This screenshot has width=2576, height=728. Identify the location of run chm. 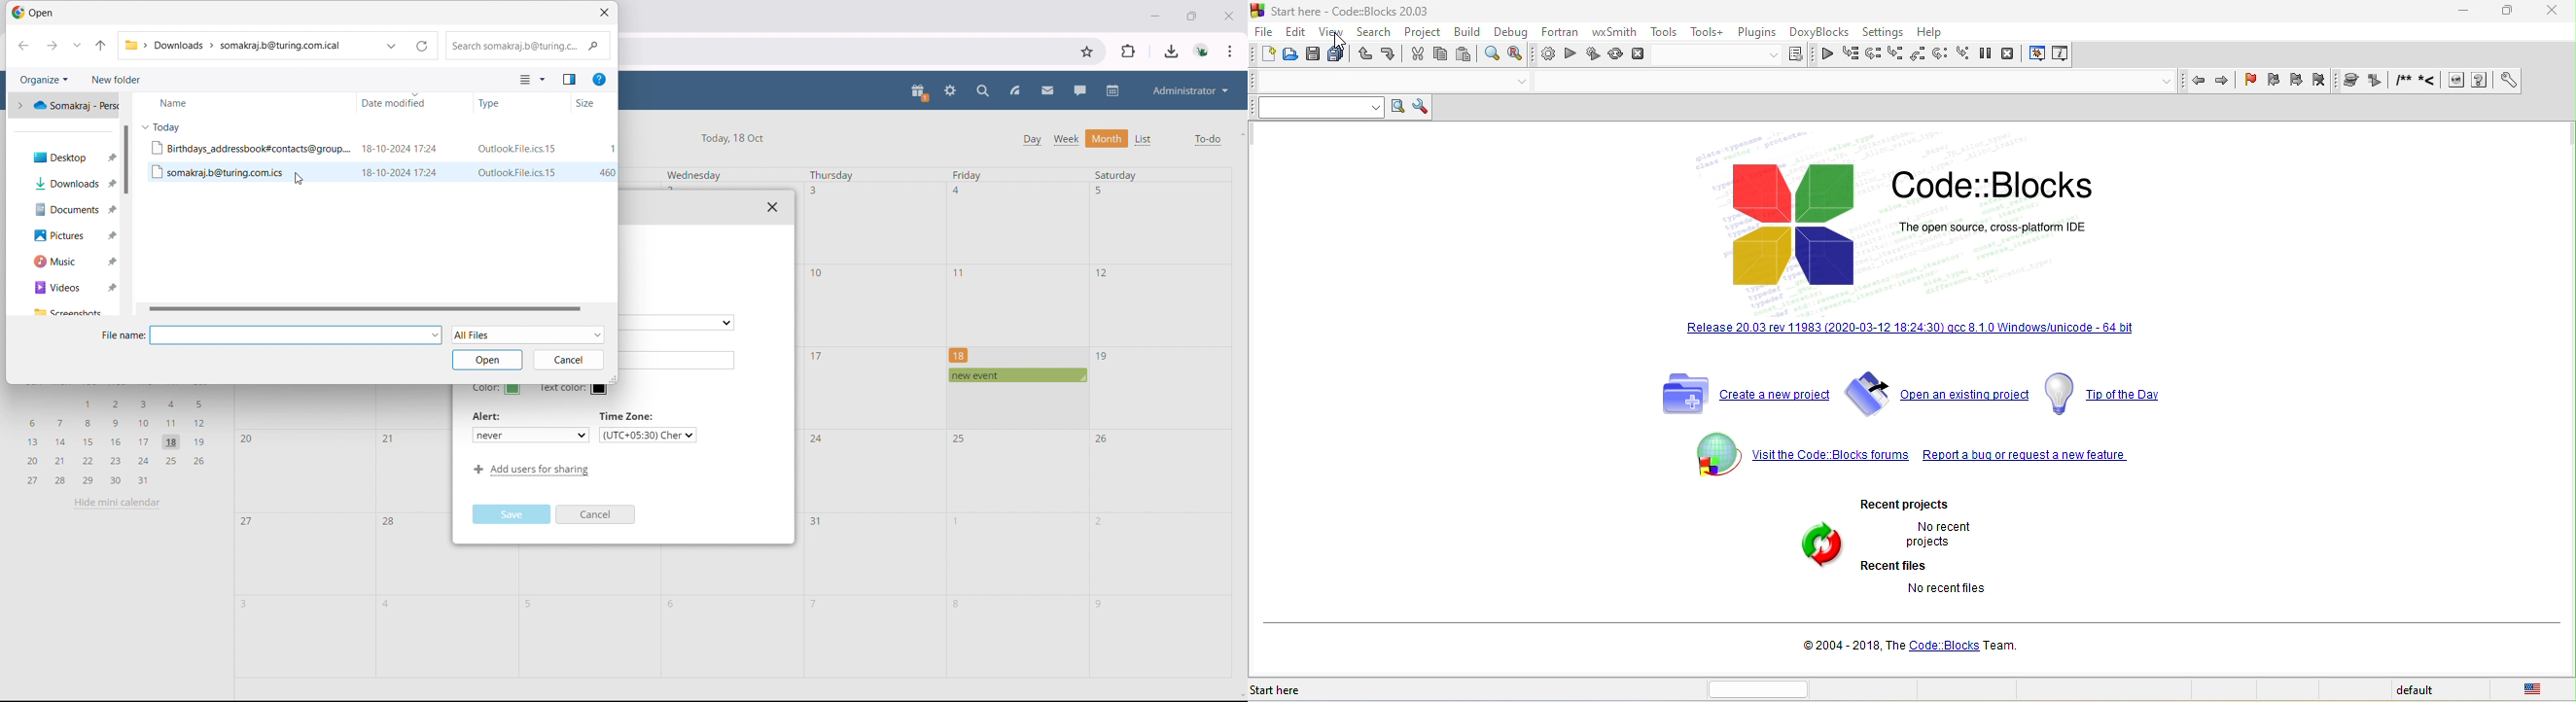
(2480, 82).